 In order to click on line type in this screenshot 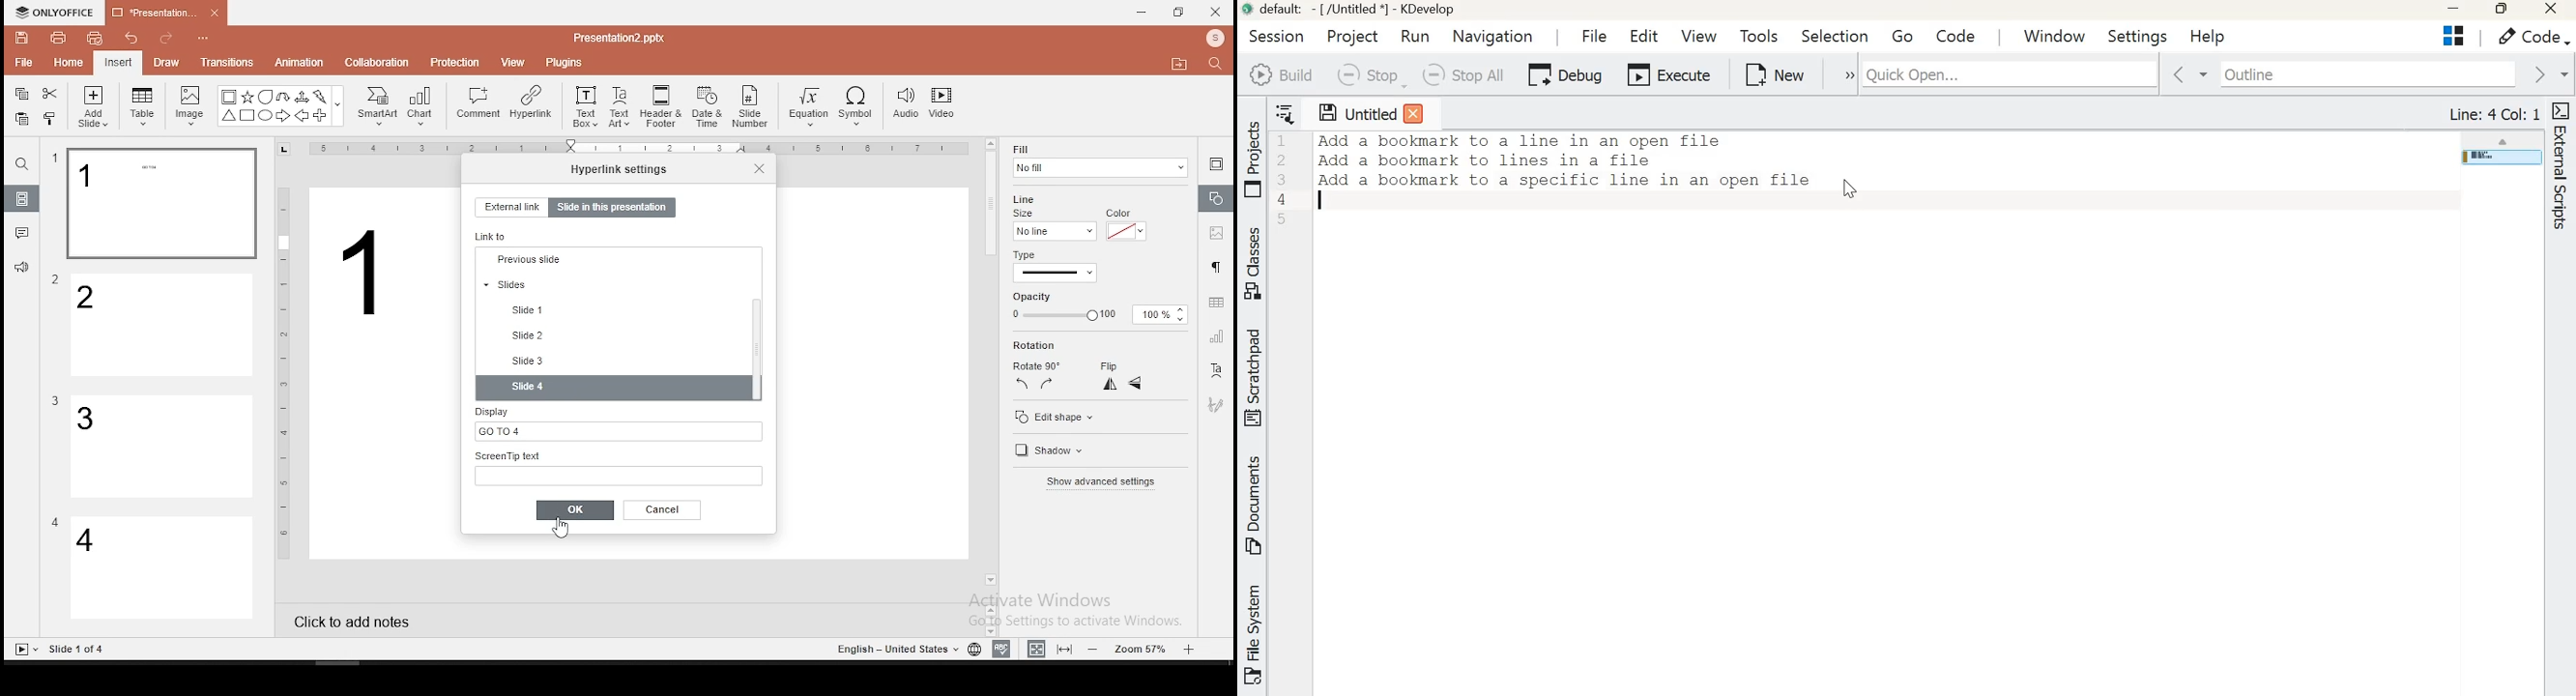, I will do `click(1054, 267)`.